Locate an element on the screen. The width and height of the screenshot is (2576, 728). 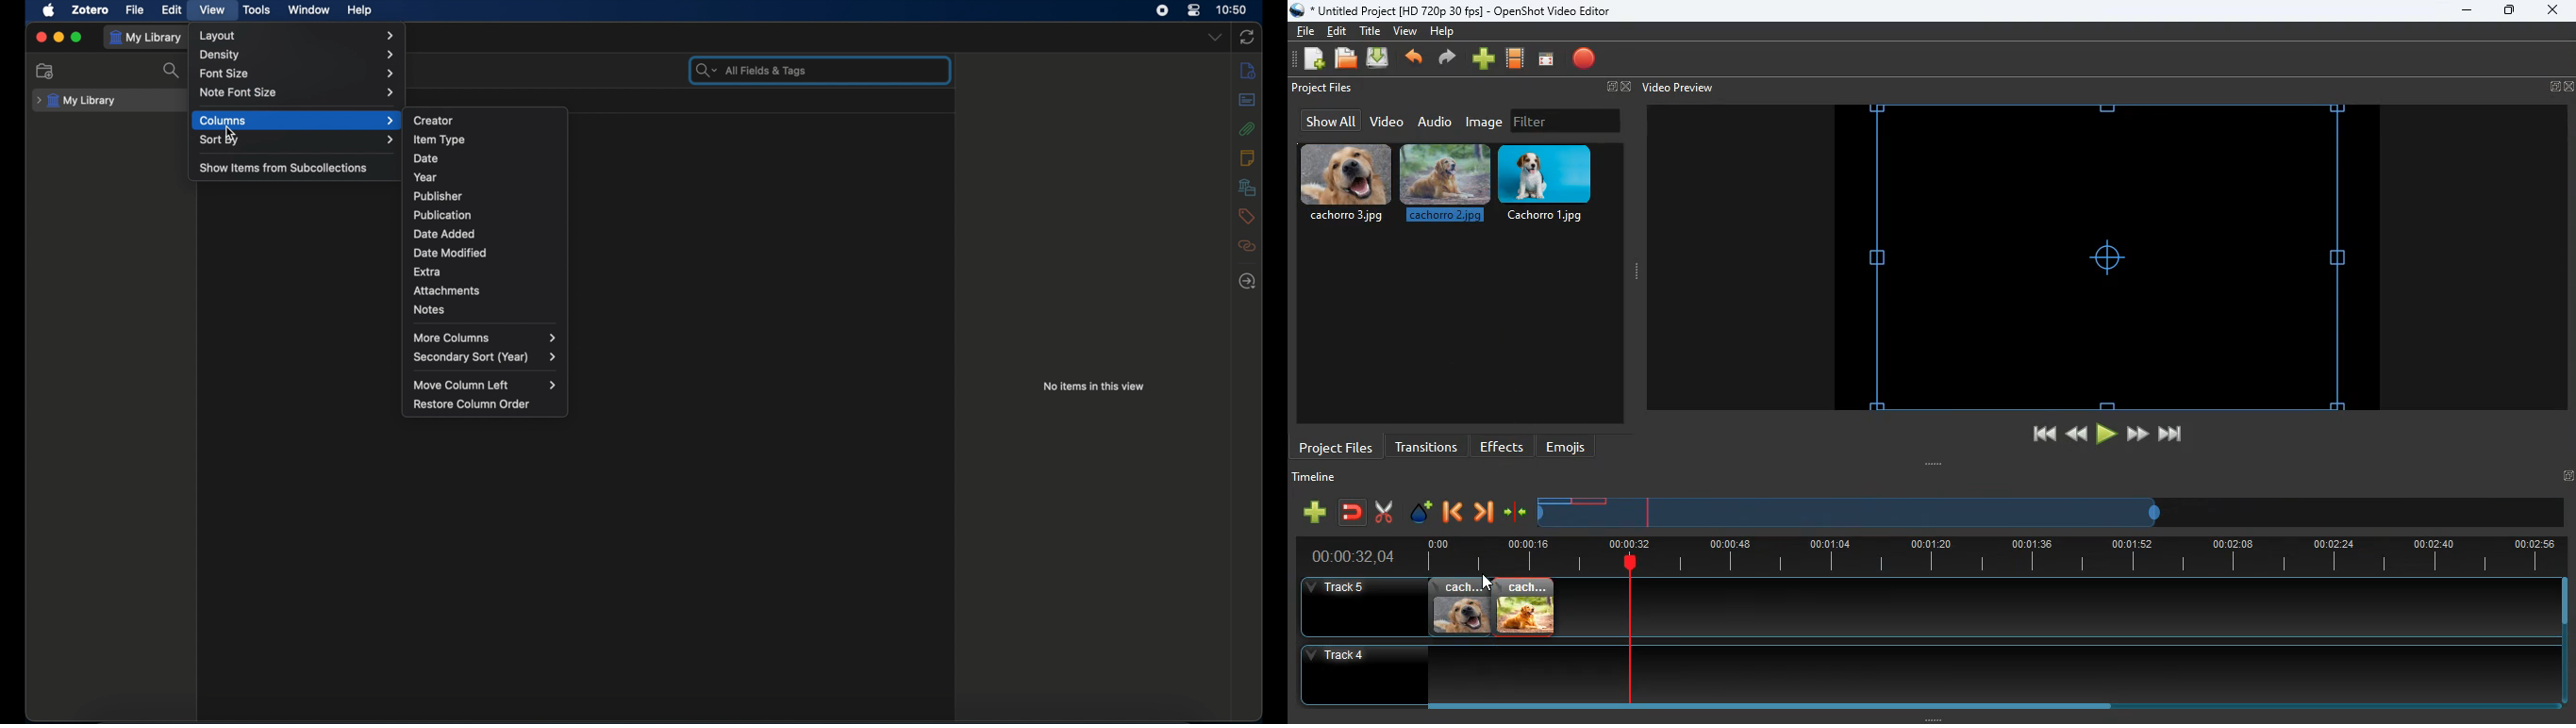
new collection is located at coordinates (46, 71).